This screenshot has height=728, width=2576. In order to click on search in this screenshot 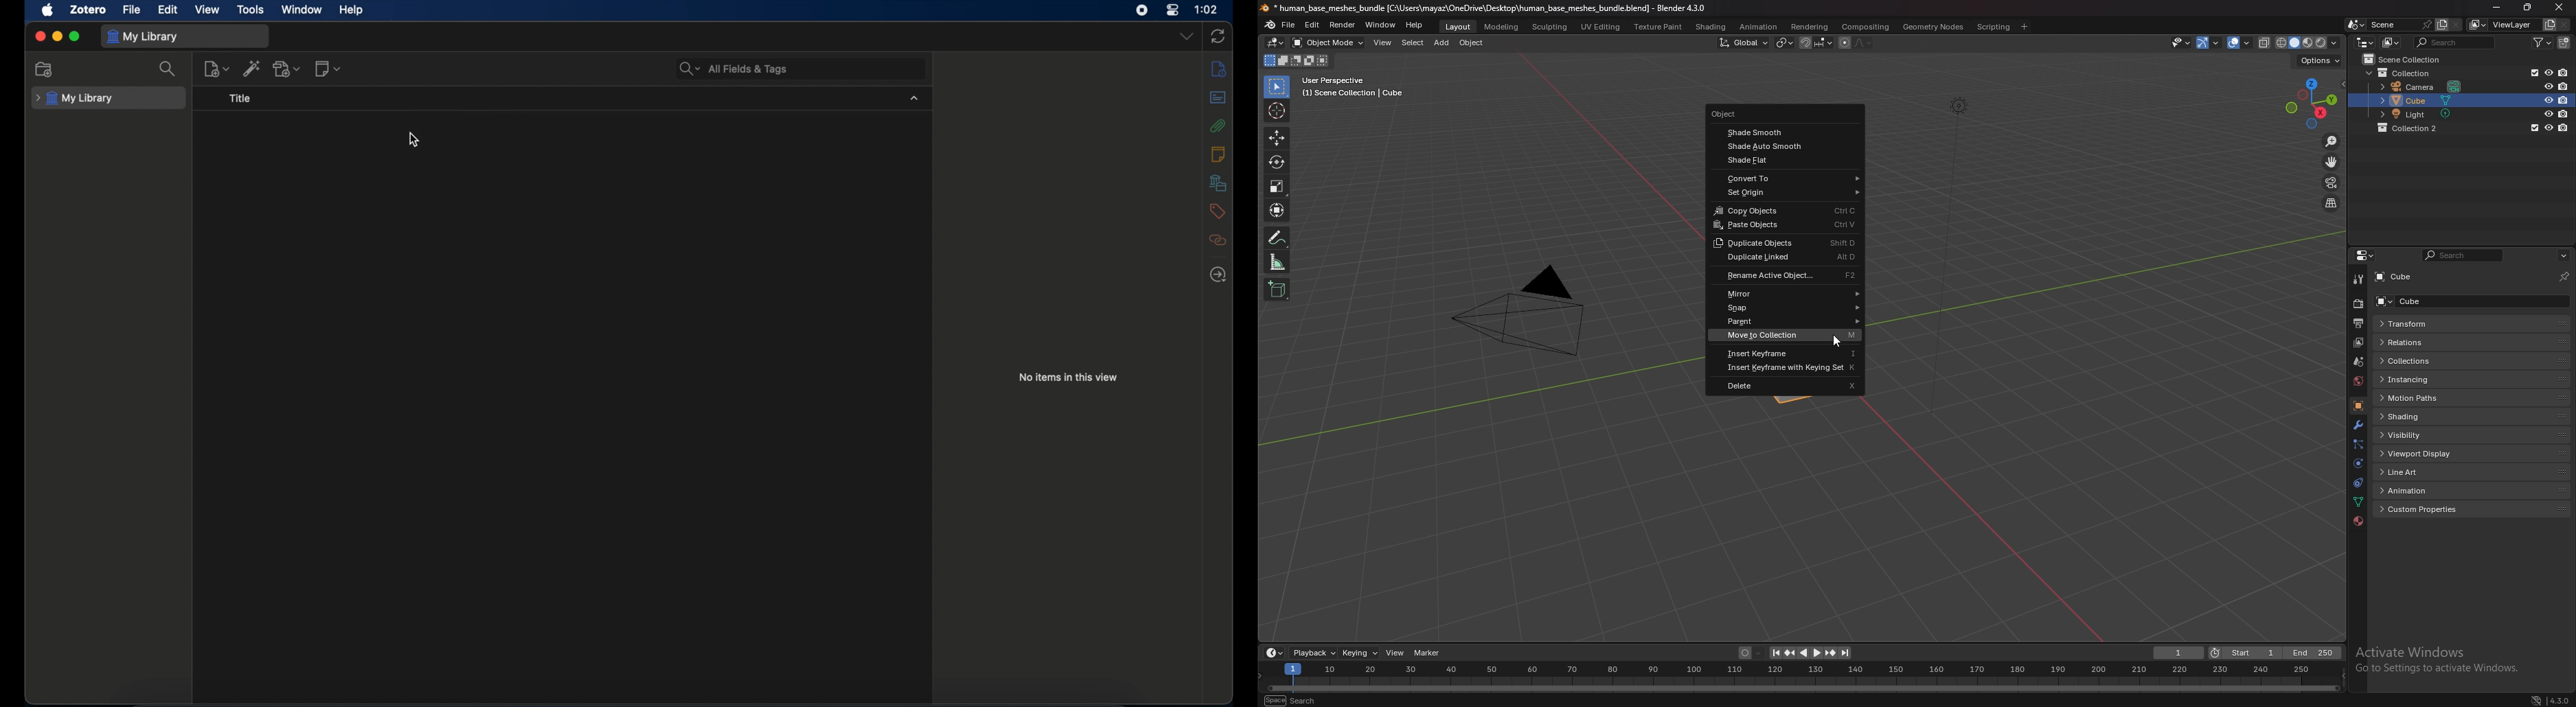, I will do `click(2461, 257)`.